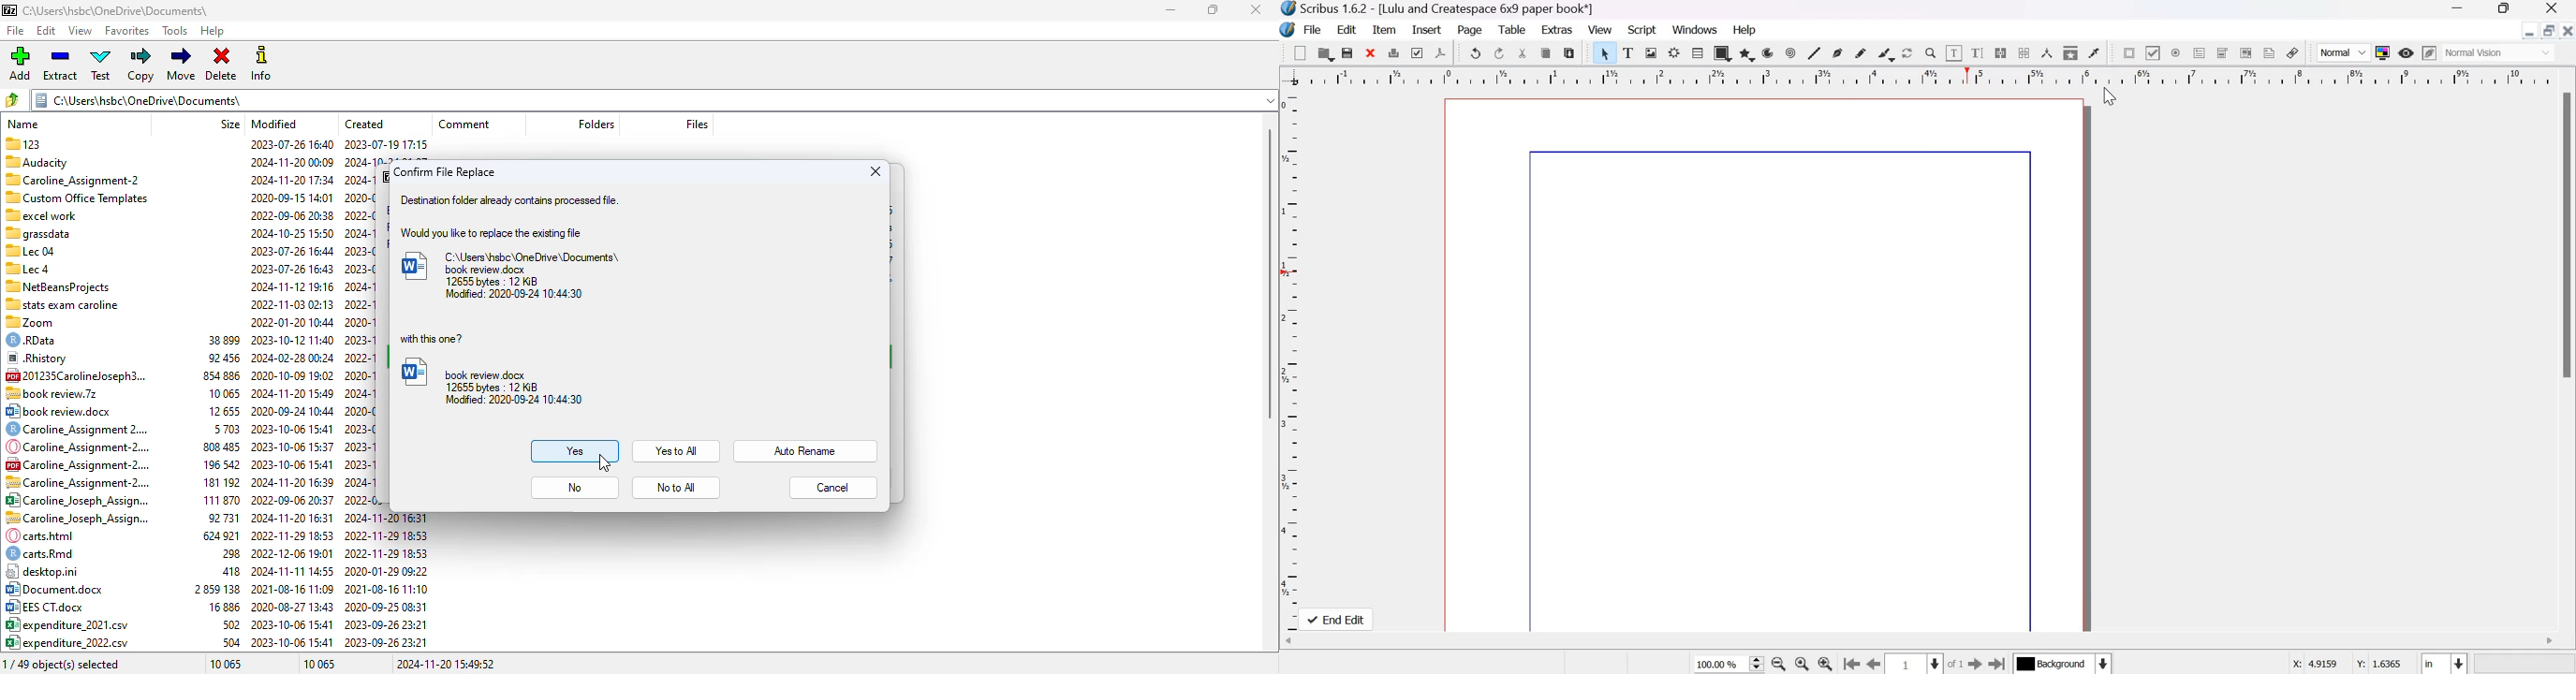 The height and width of the screenshot is (700, 2576). What do you see at coordinates (1312, 29) in the screenshot?
I see `File` at bounding box center [1312, 29].